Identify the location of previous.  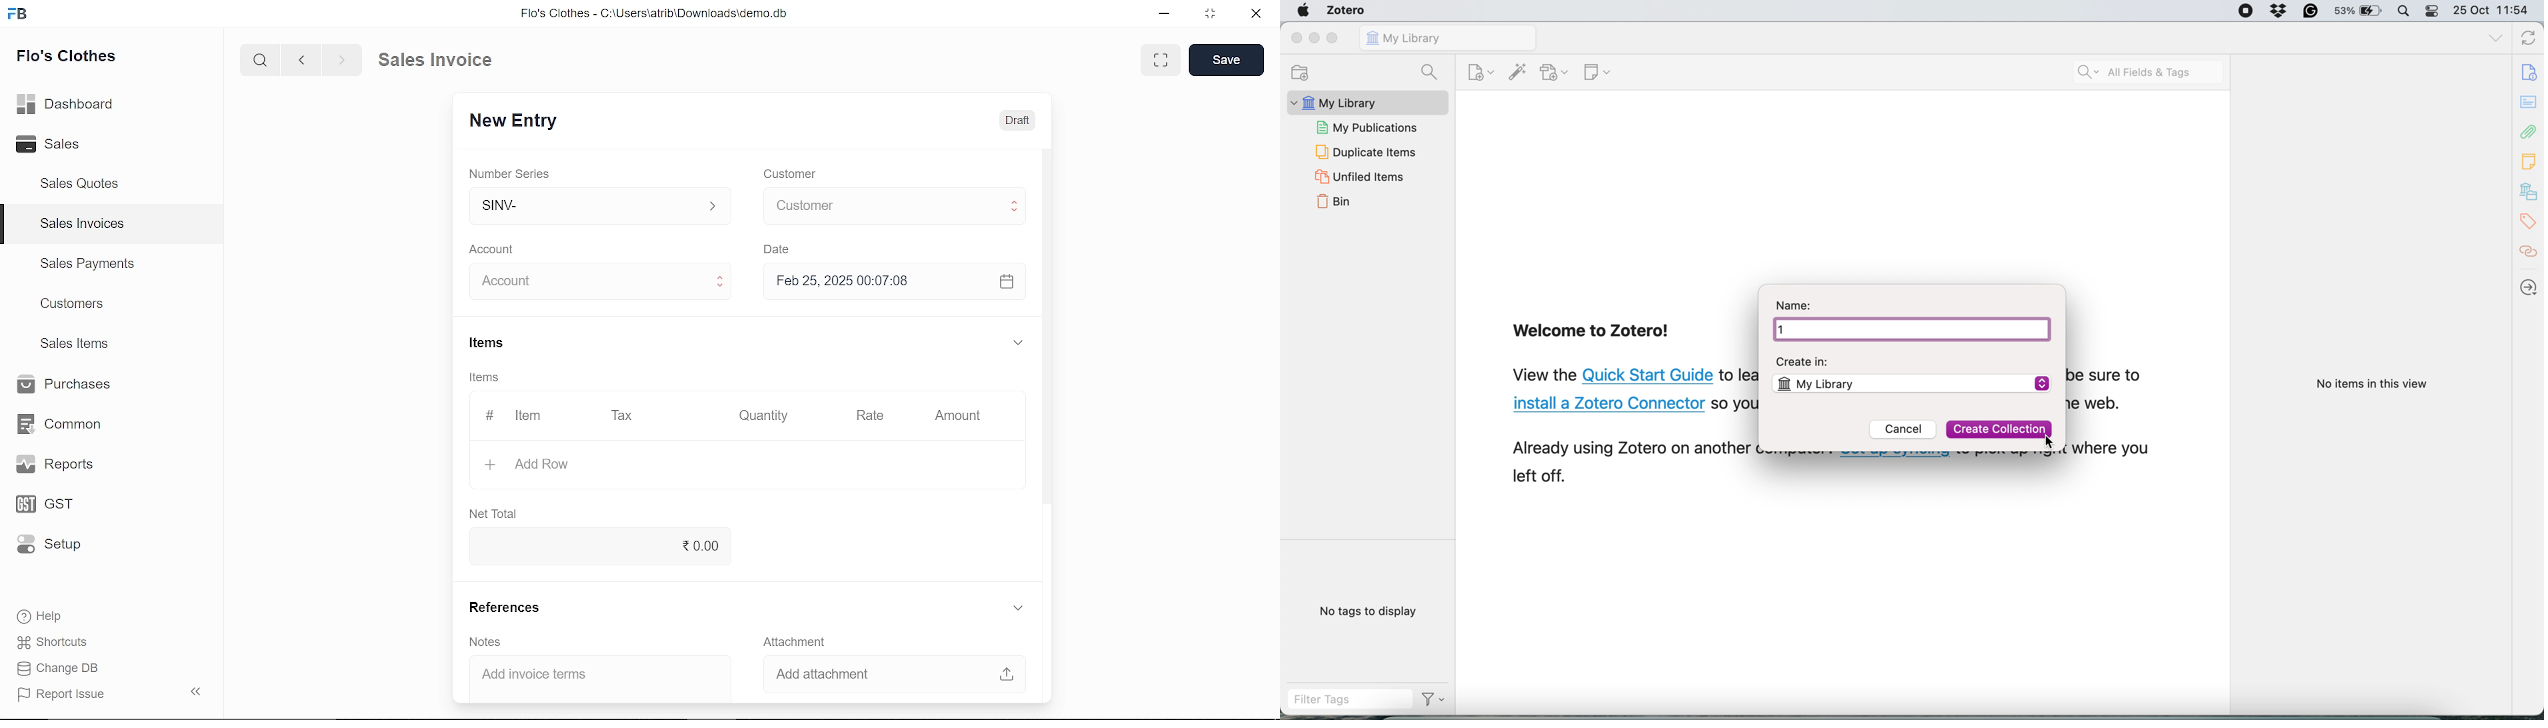
(303, 60).